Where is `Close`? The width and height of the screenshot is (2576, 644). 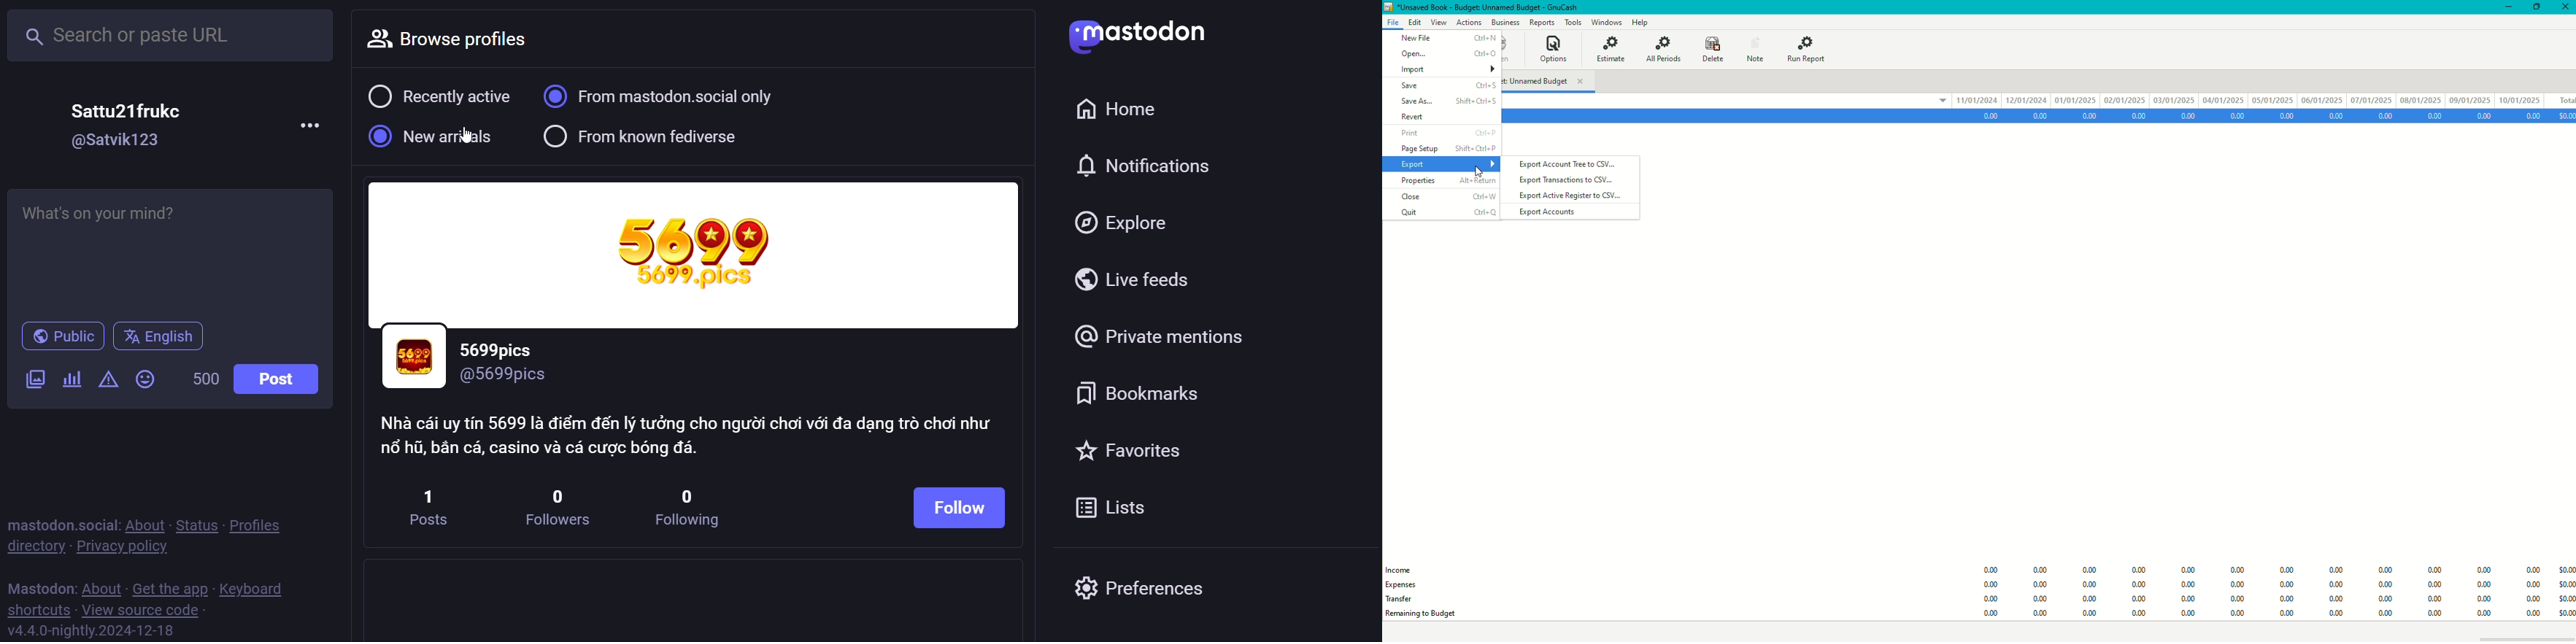 Close is located at coordinates (1446, 197).